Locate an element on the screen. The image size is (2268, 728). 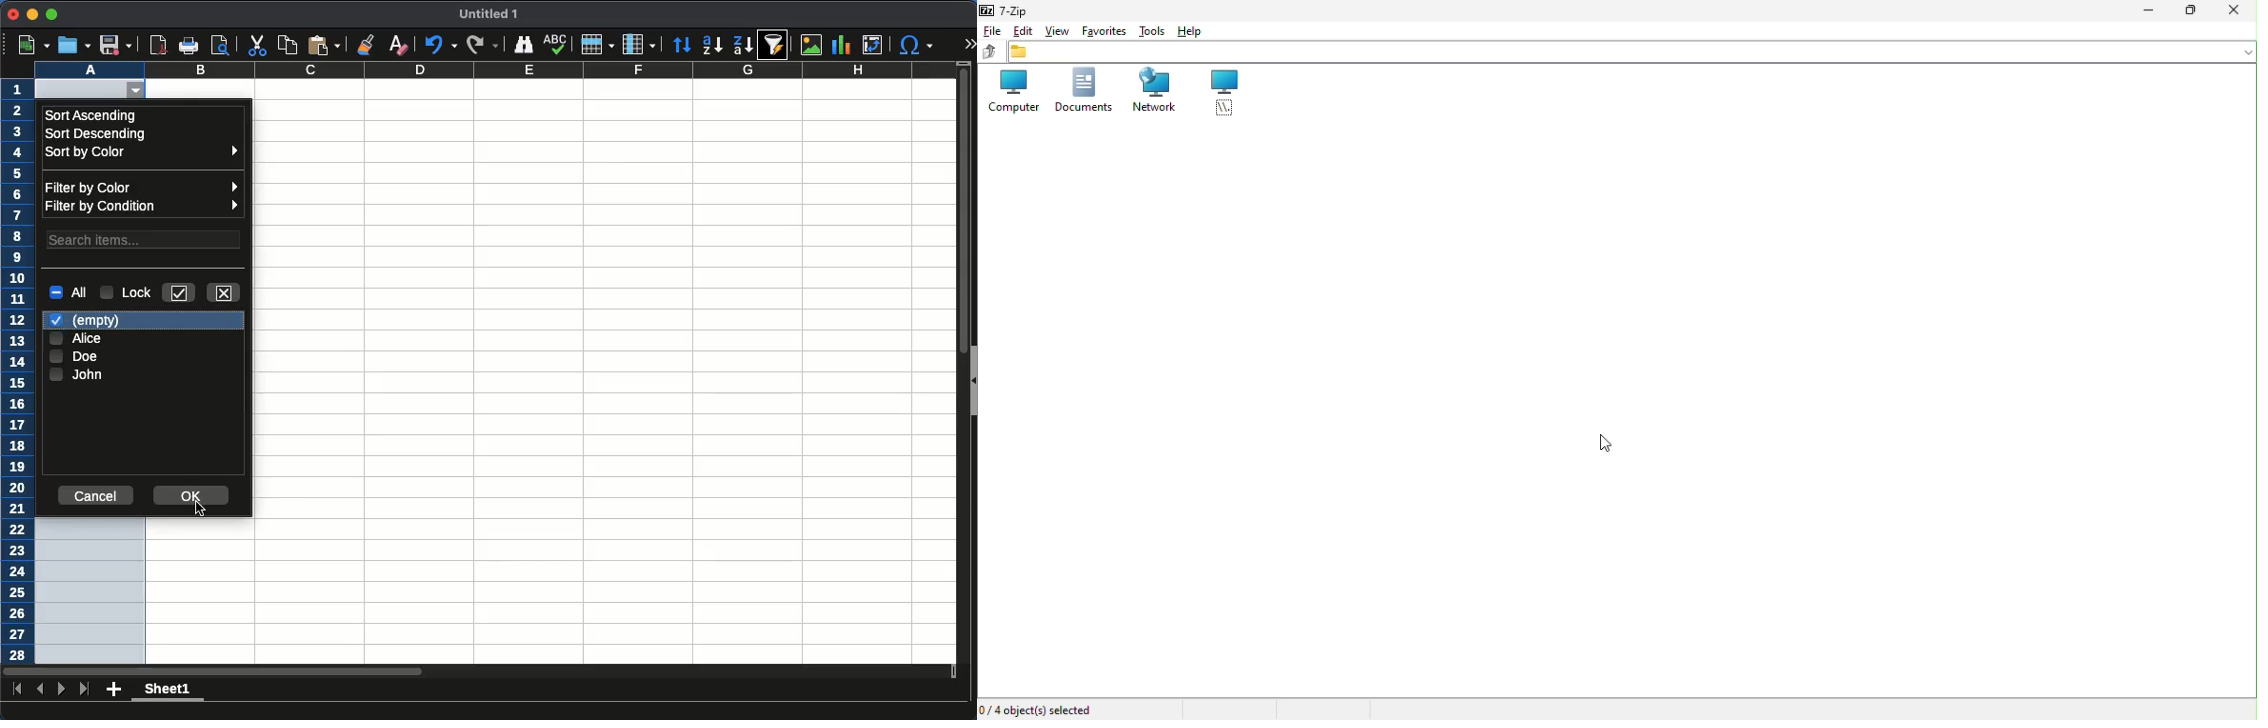
file Address bar is located at coordinates (1630, 51).